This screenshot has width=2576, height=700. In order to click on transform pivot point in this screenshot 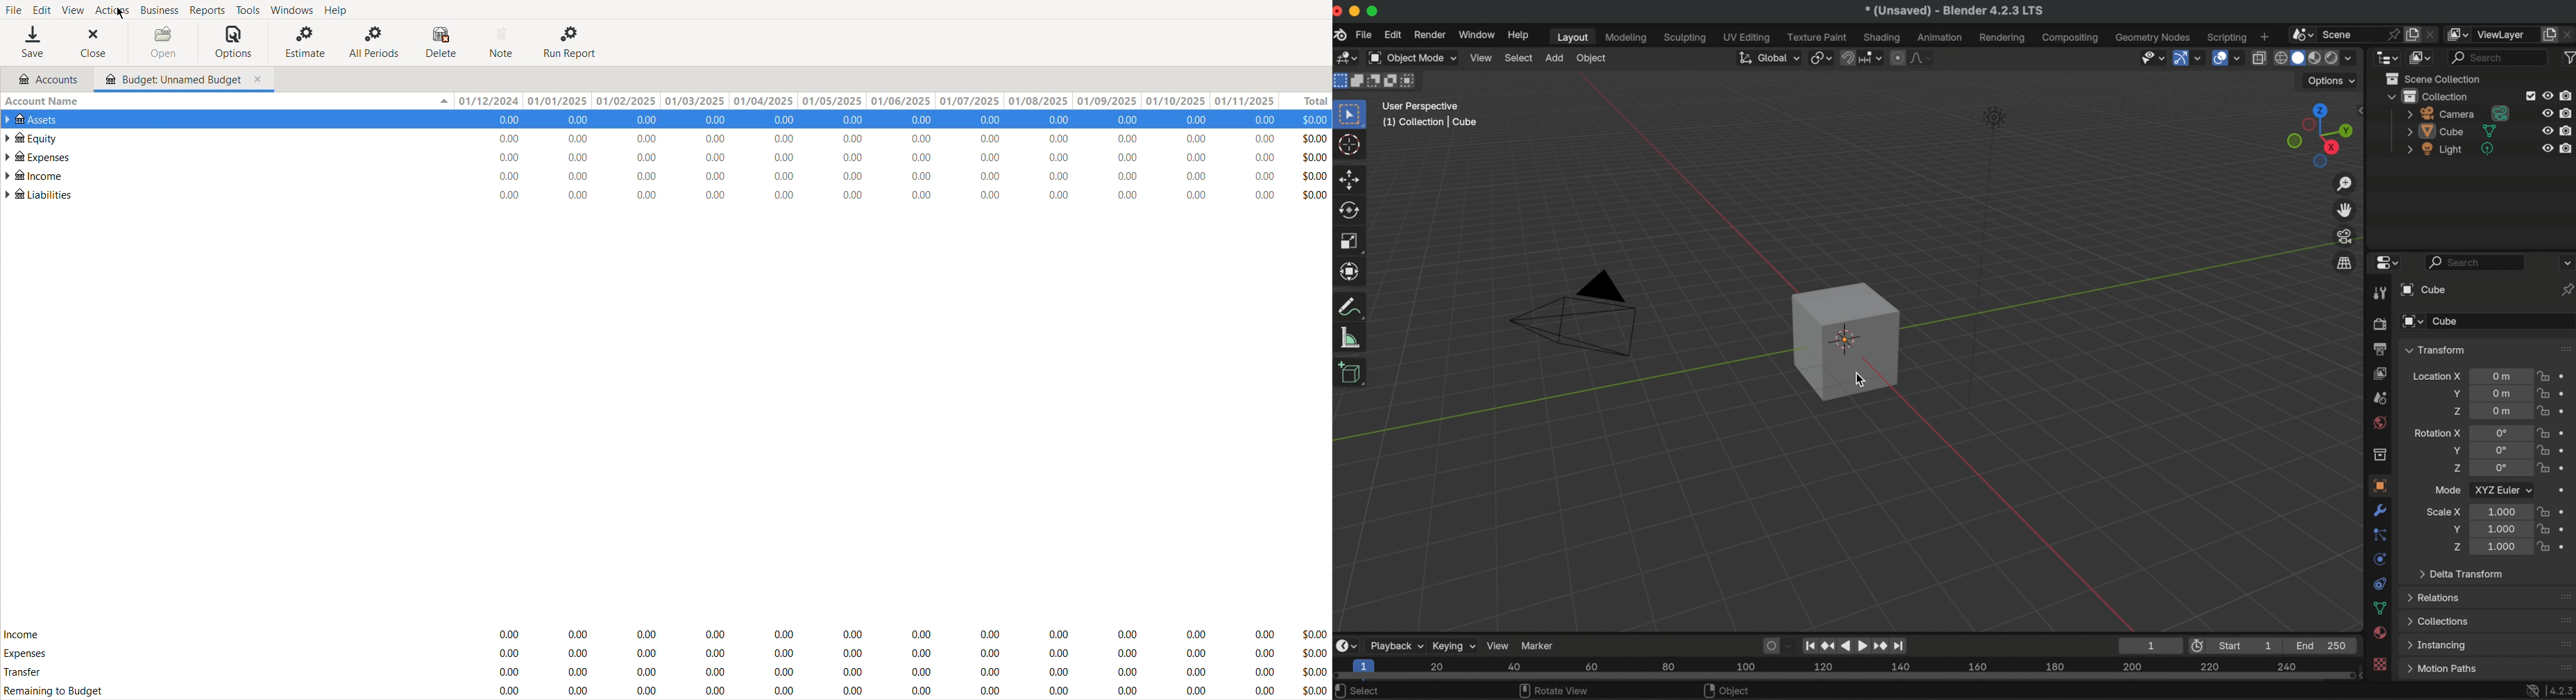, I will do `click(1819, 56)`.